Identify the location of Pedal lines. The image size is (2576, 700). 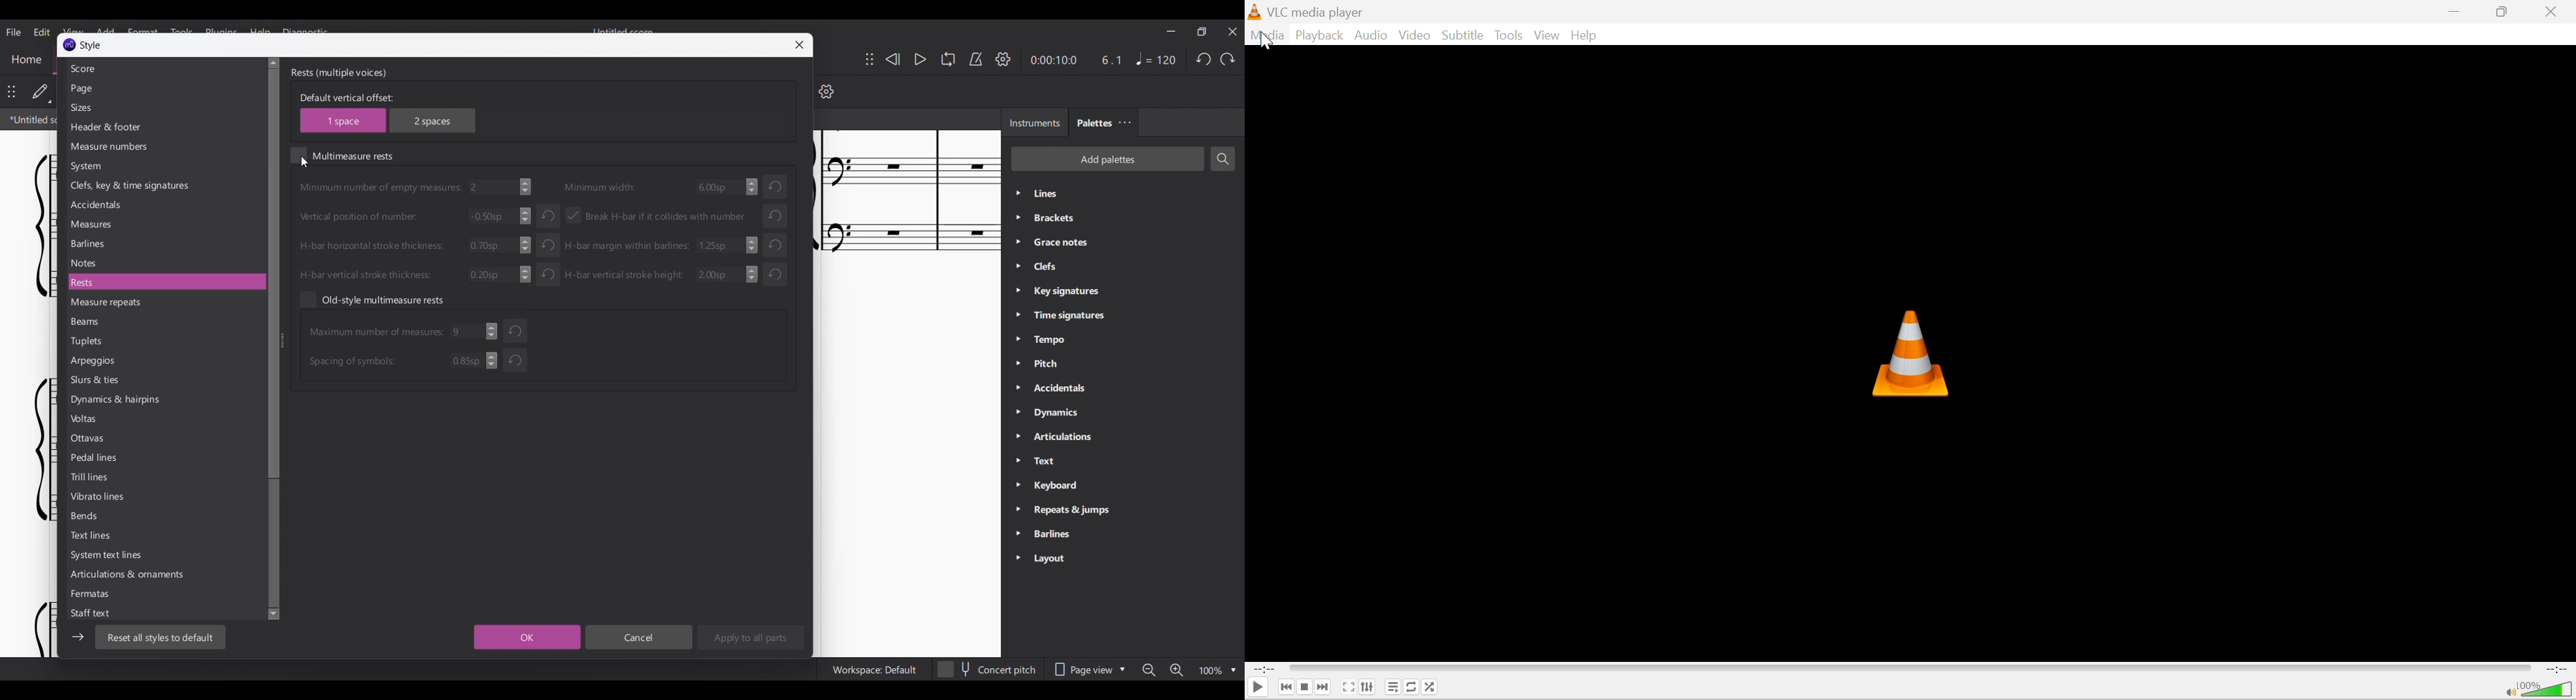
(164, 458).